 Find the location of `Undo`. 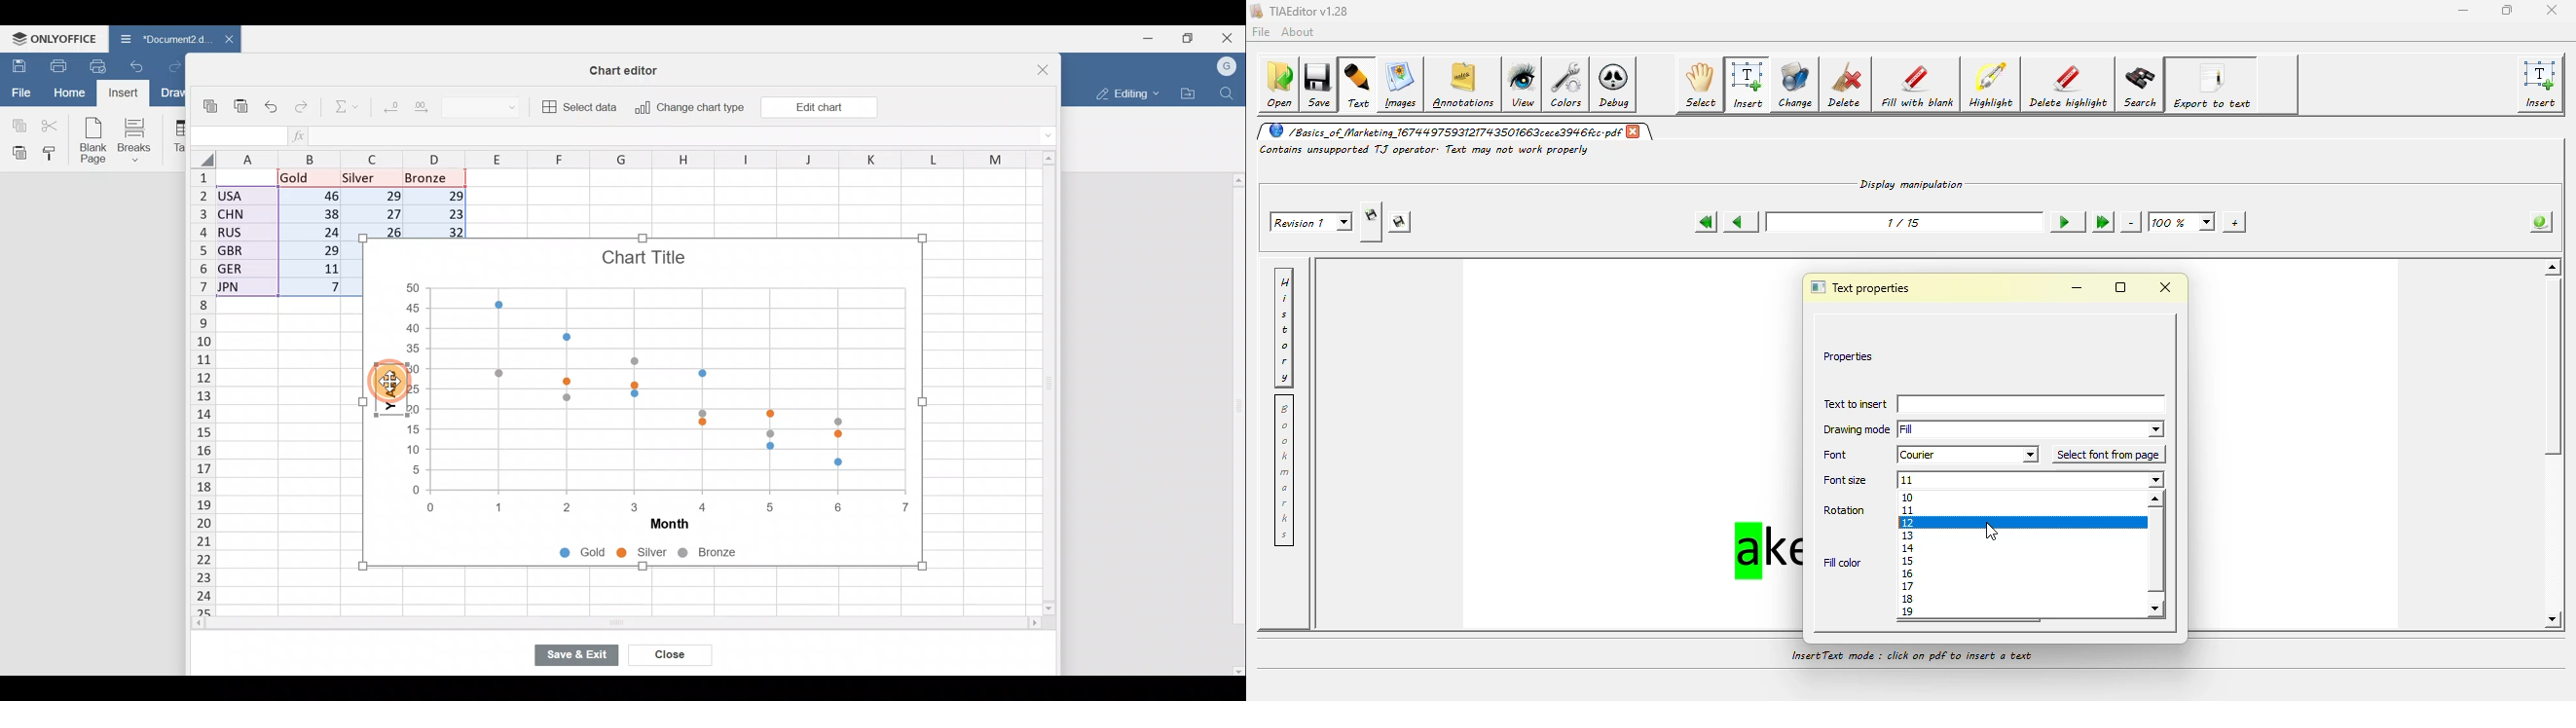

Undo is located at coordinates (272, 104).